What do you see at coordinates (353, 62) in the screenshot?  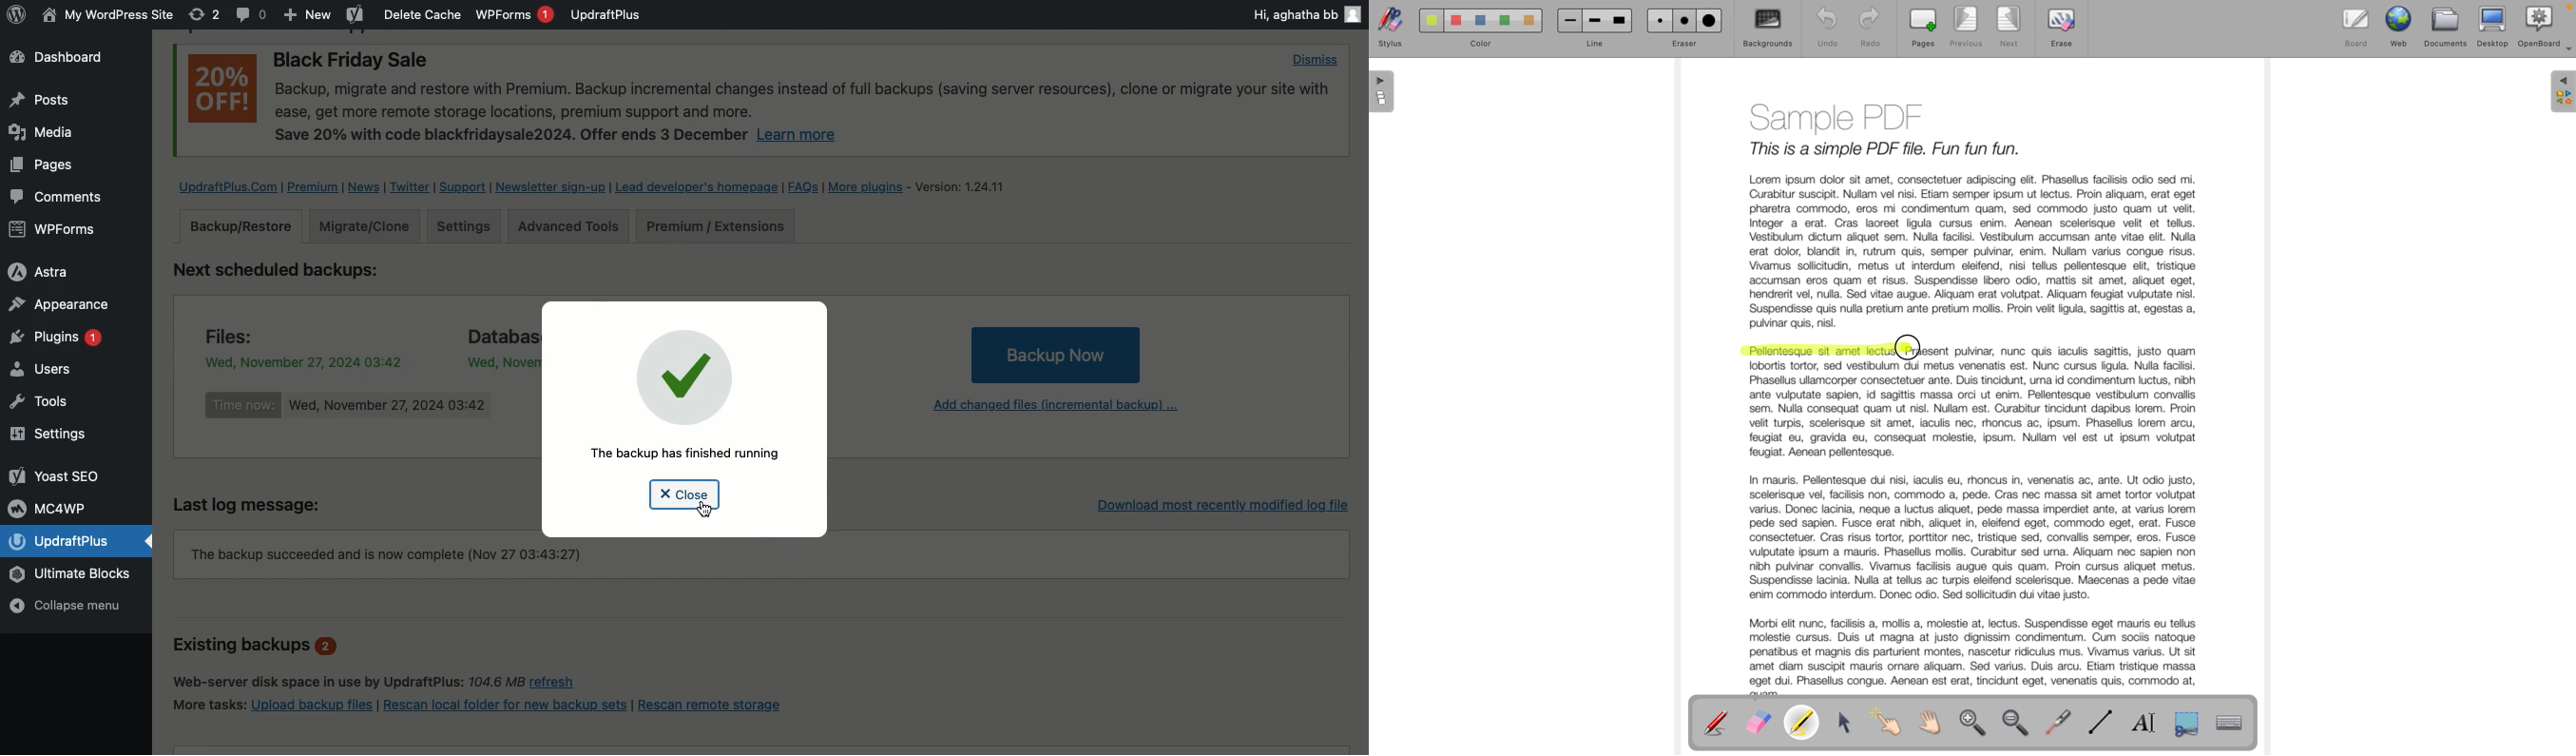 I see `Black Friday Sale` at bounding box center [353, 62].